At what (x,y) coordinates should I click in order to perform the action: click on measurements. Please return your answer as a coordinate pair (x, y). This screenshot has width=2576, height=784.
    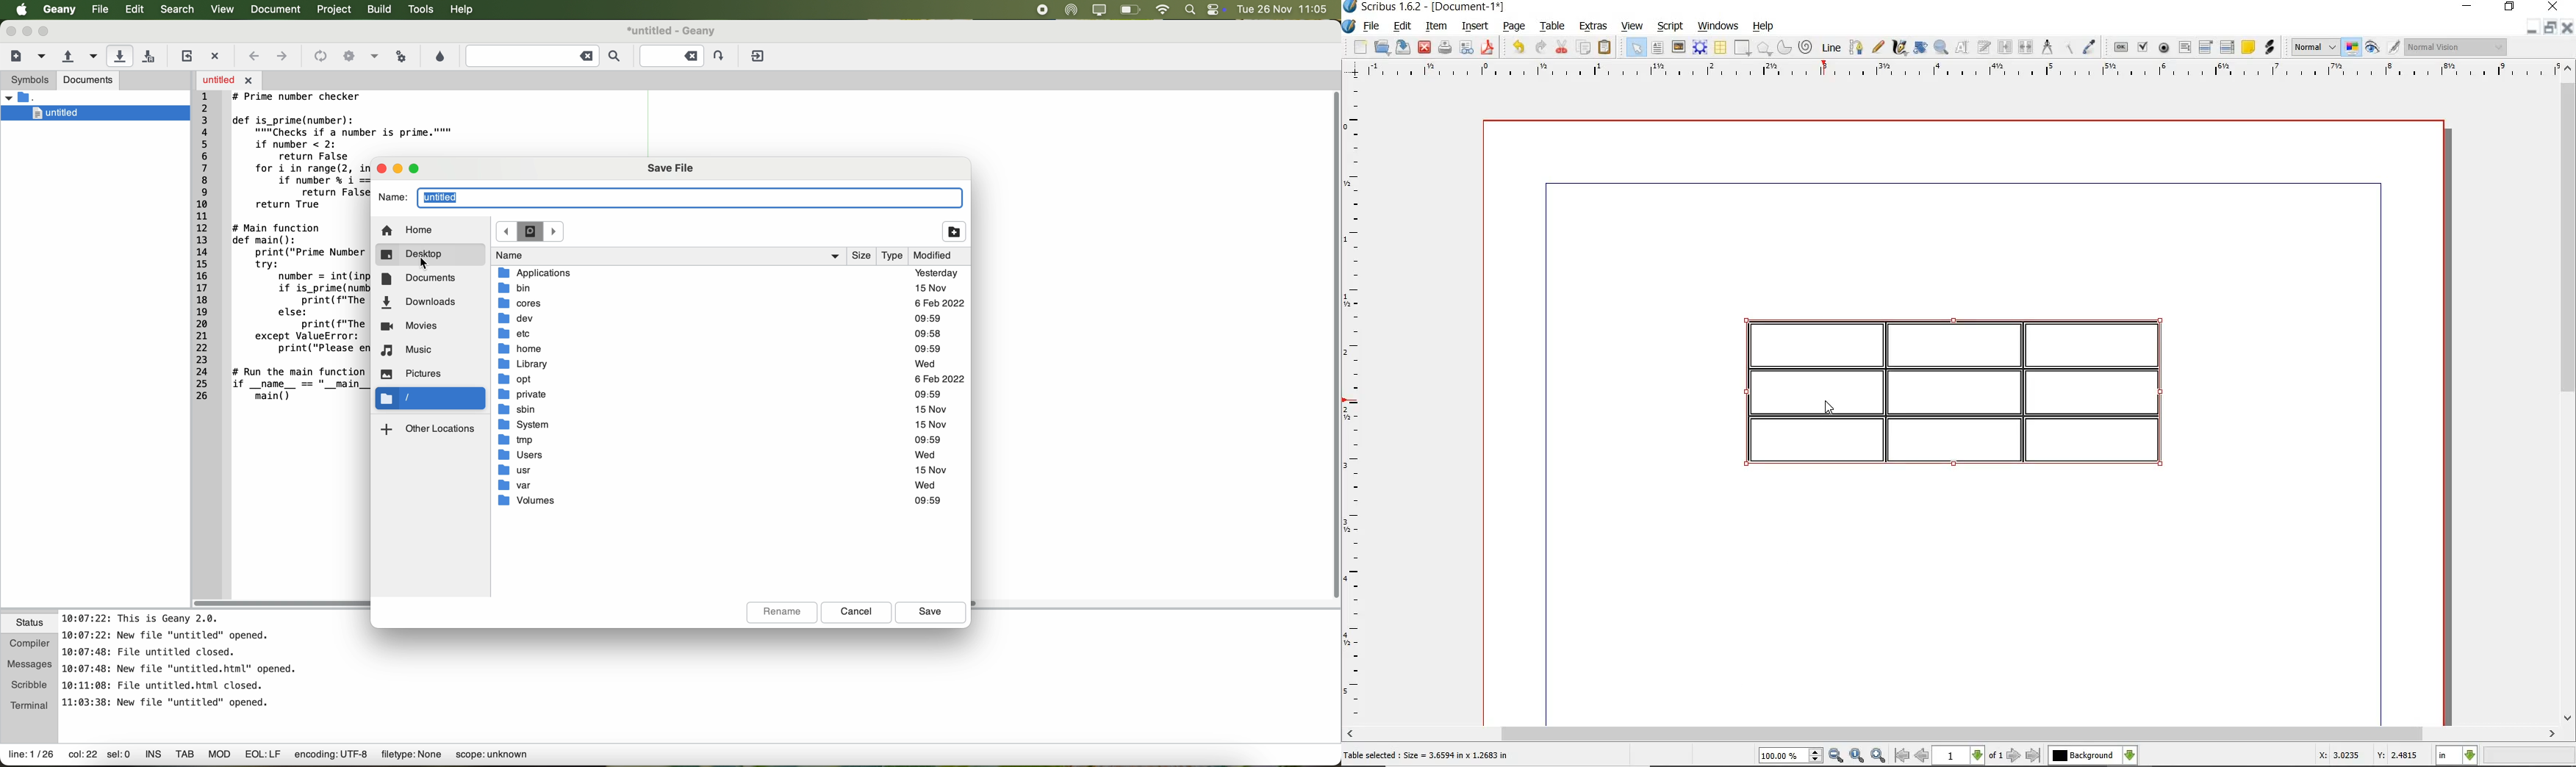
    Looking at the image, I should click on (2048, 46).